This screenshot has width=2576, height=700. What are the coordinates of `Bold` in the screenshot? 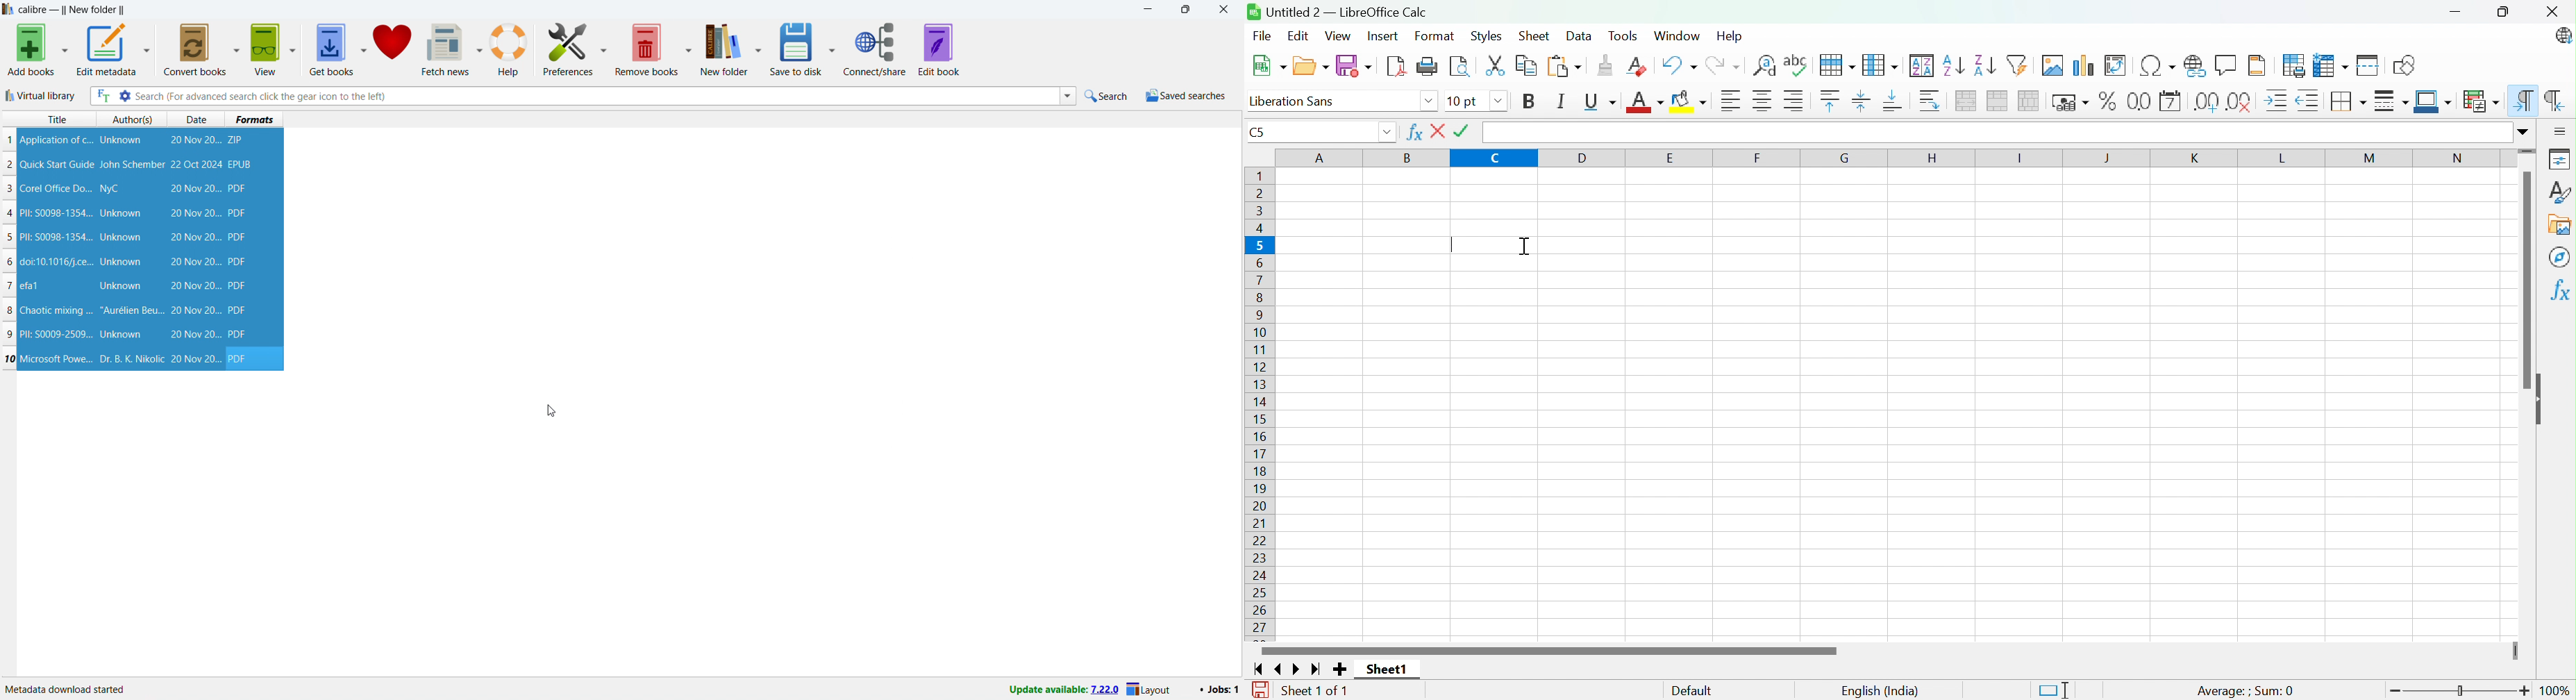 It's located at (1531, 103).